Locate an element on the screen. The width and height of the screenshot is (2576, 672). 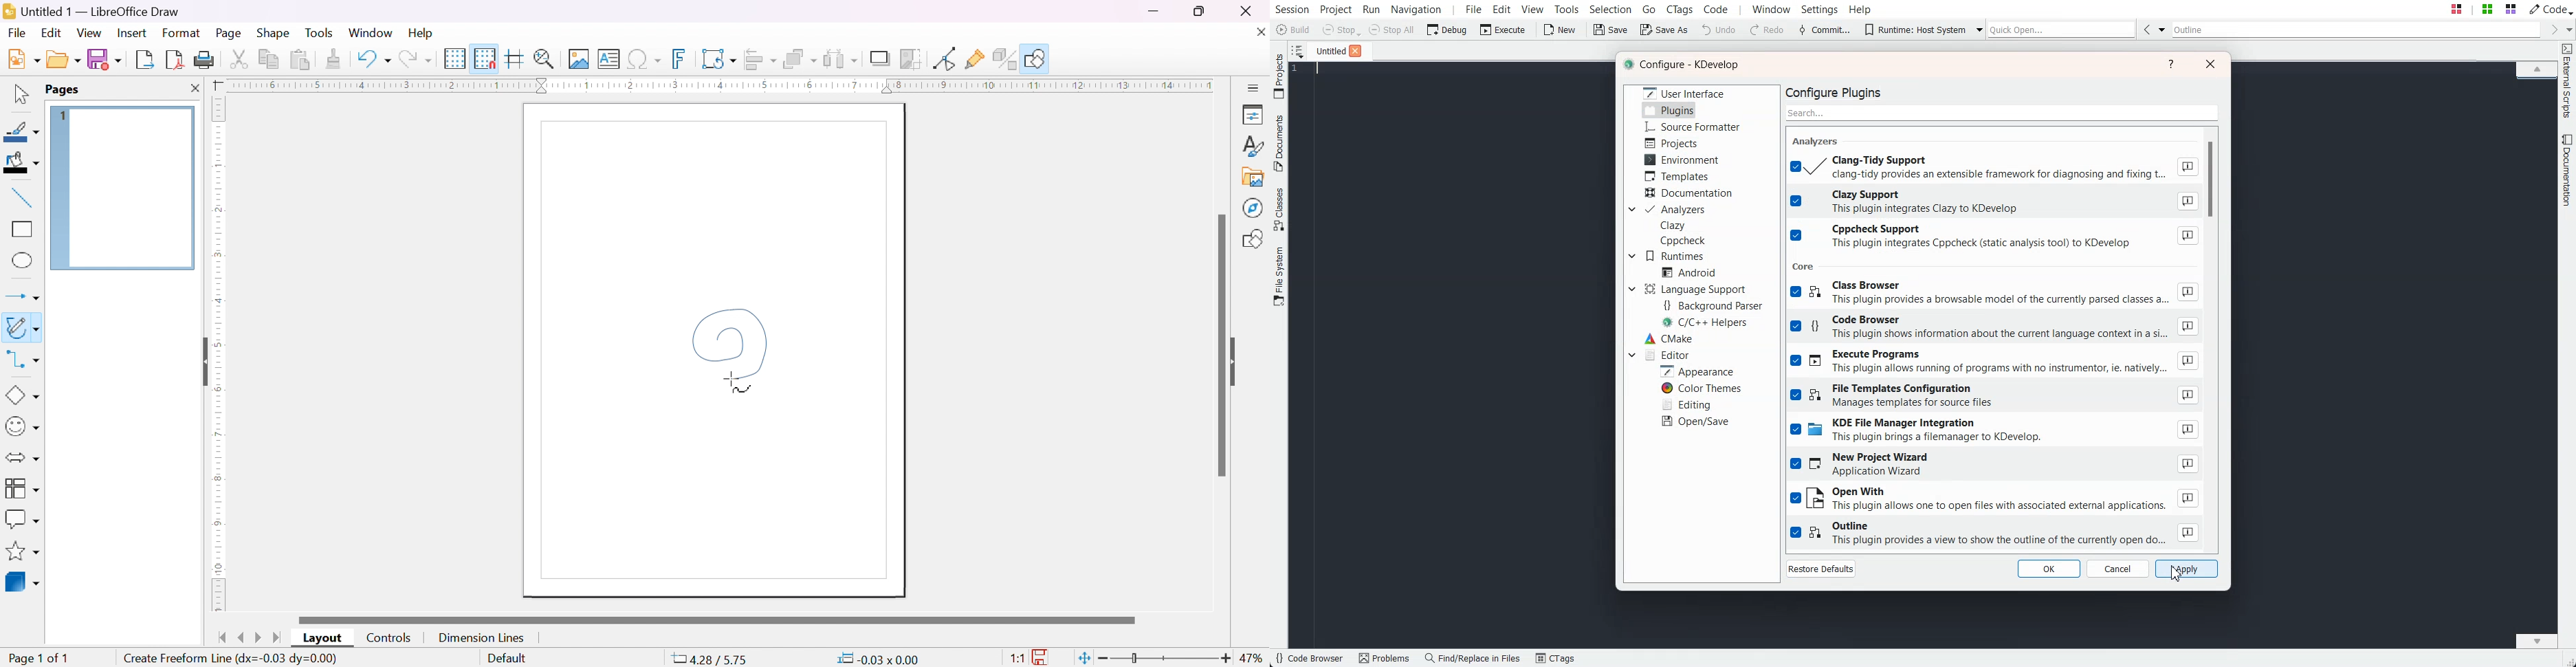
transformation is located at coordinates (718, 59).